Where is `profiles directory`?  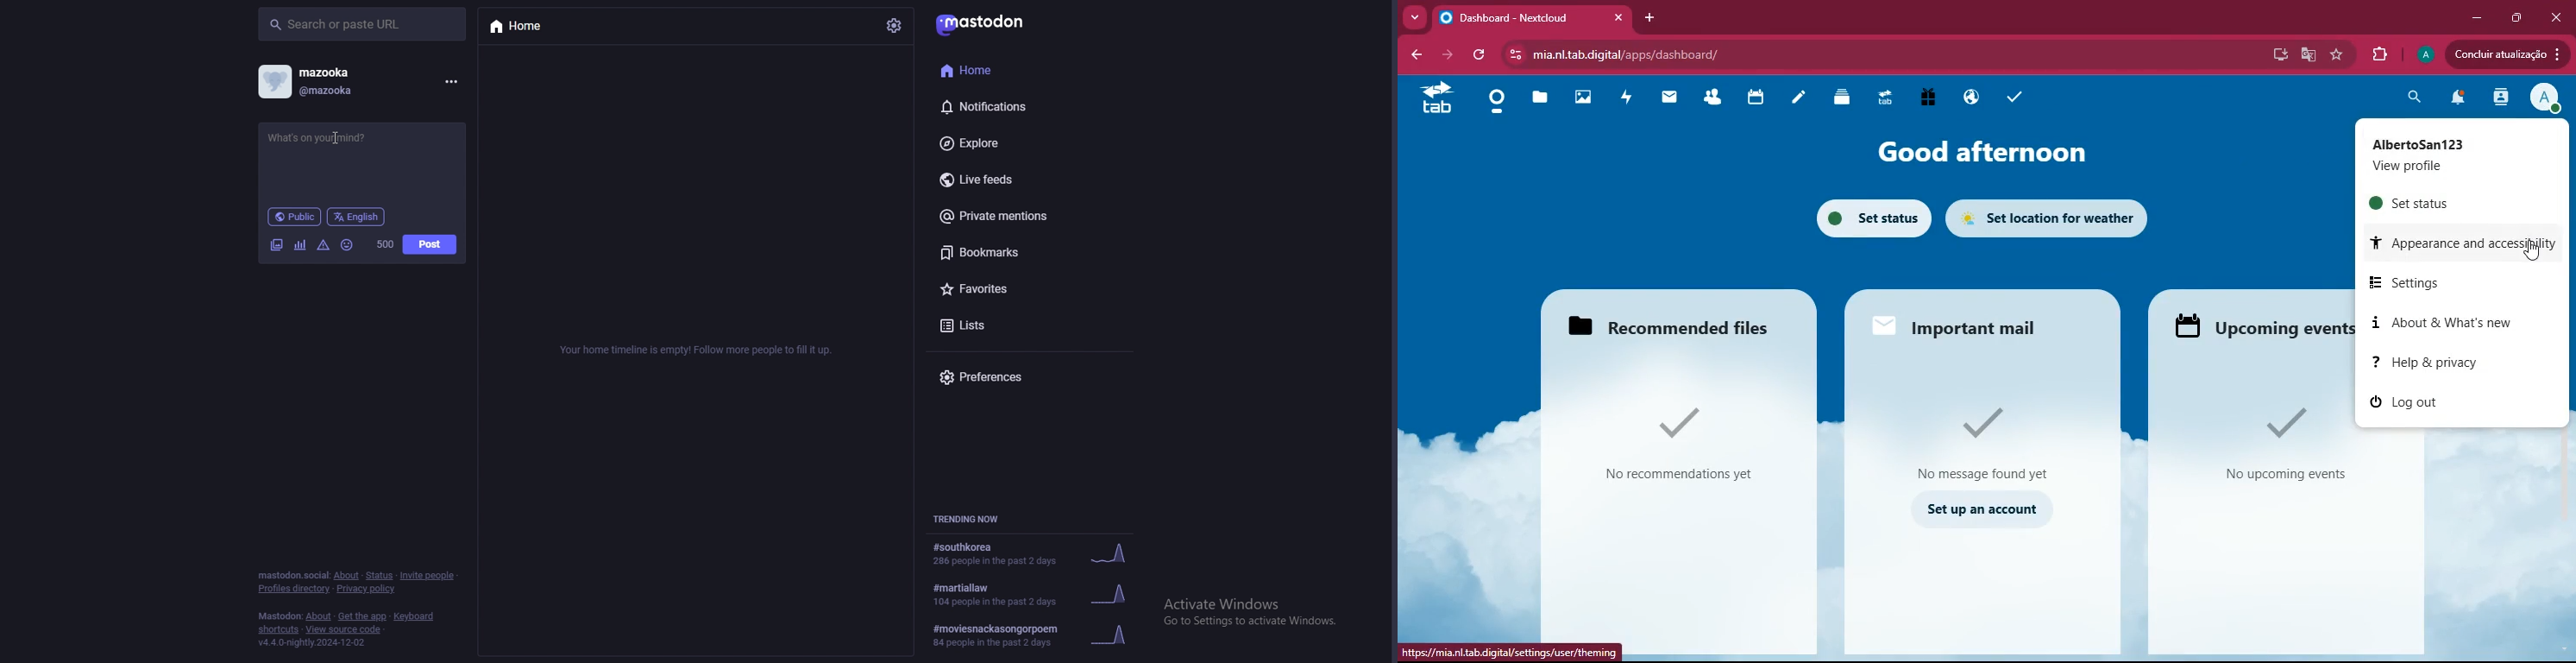 profiles directory is located at coordinates (294, 589).